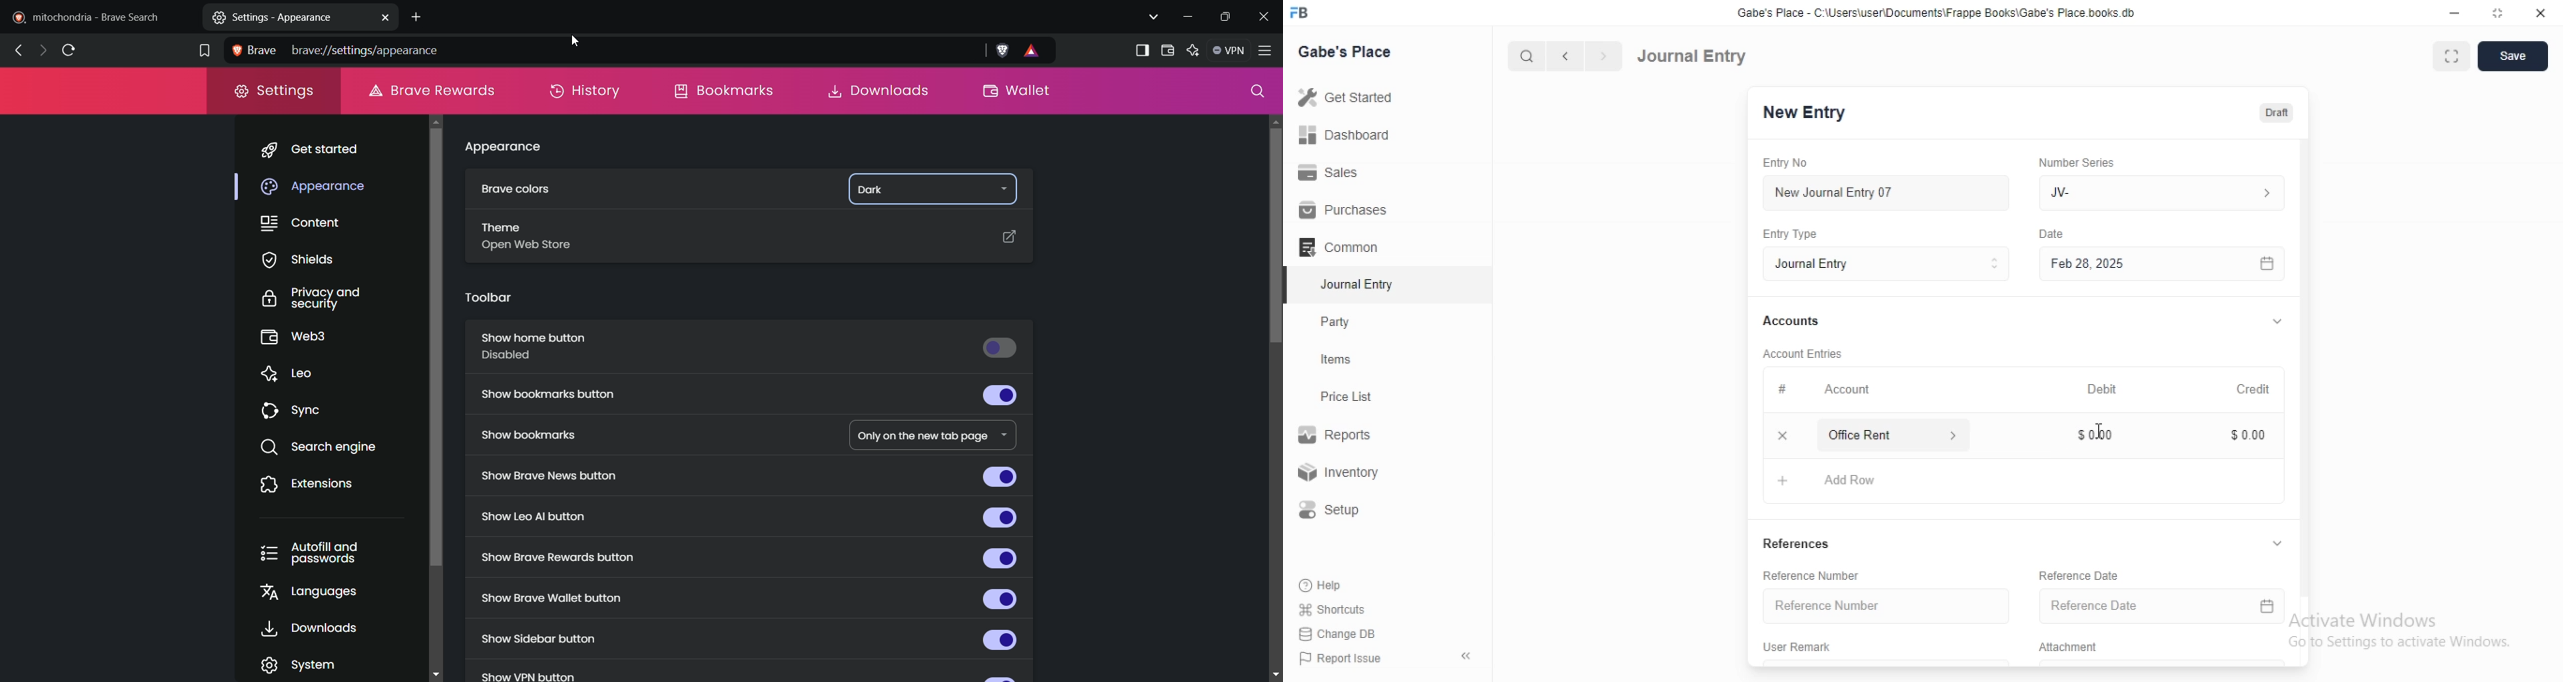 The image size is (2576, 700). Describe the element at coordinates (753, 598) in the screenshot. I see `show brave wallet button` at that location.